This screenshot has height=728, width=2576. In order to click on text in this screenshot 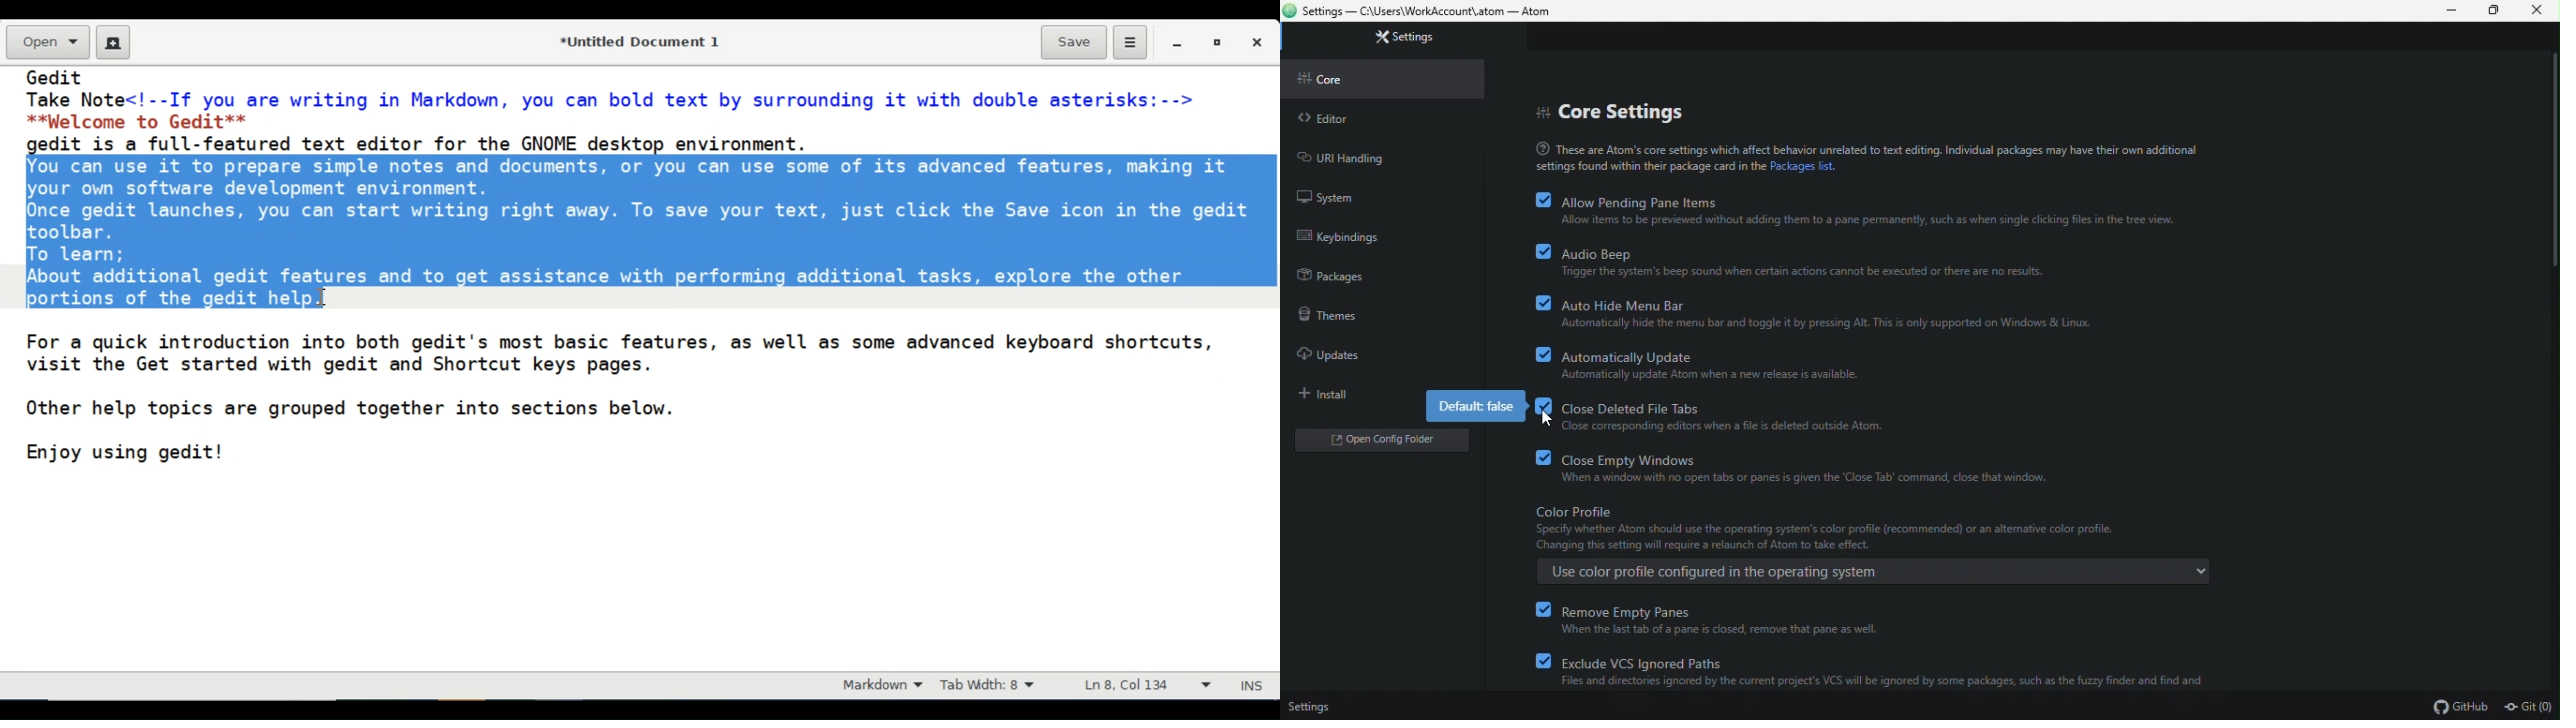, I will do `click(1867, 155)`.